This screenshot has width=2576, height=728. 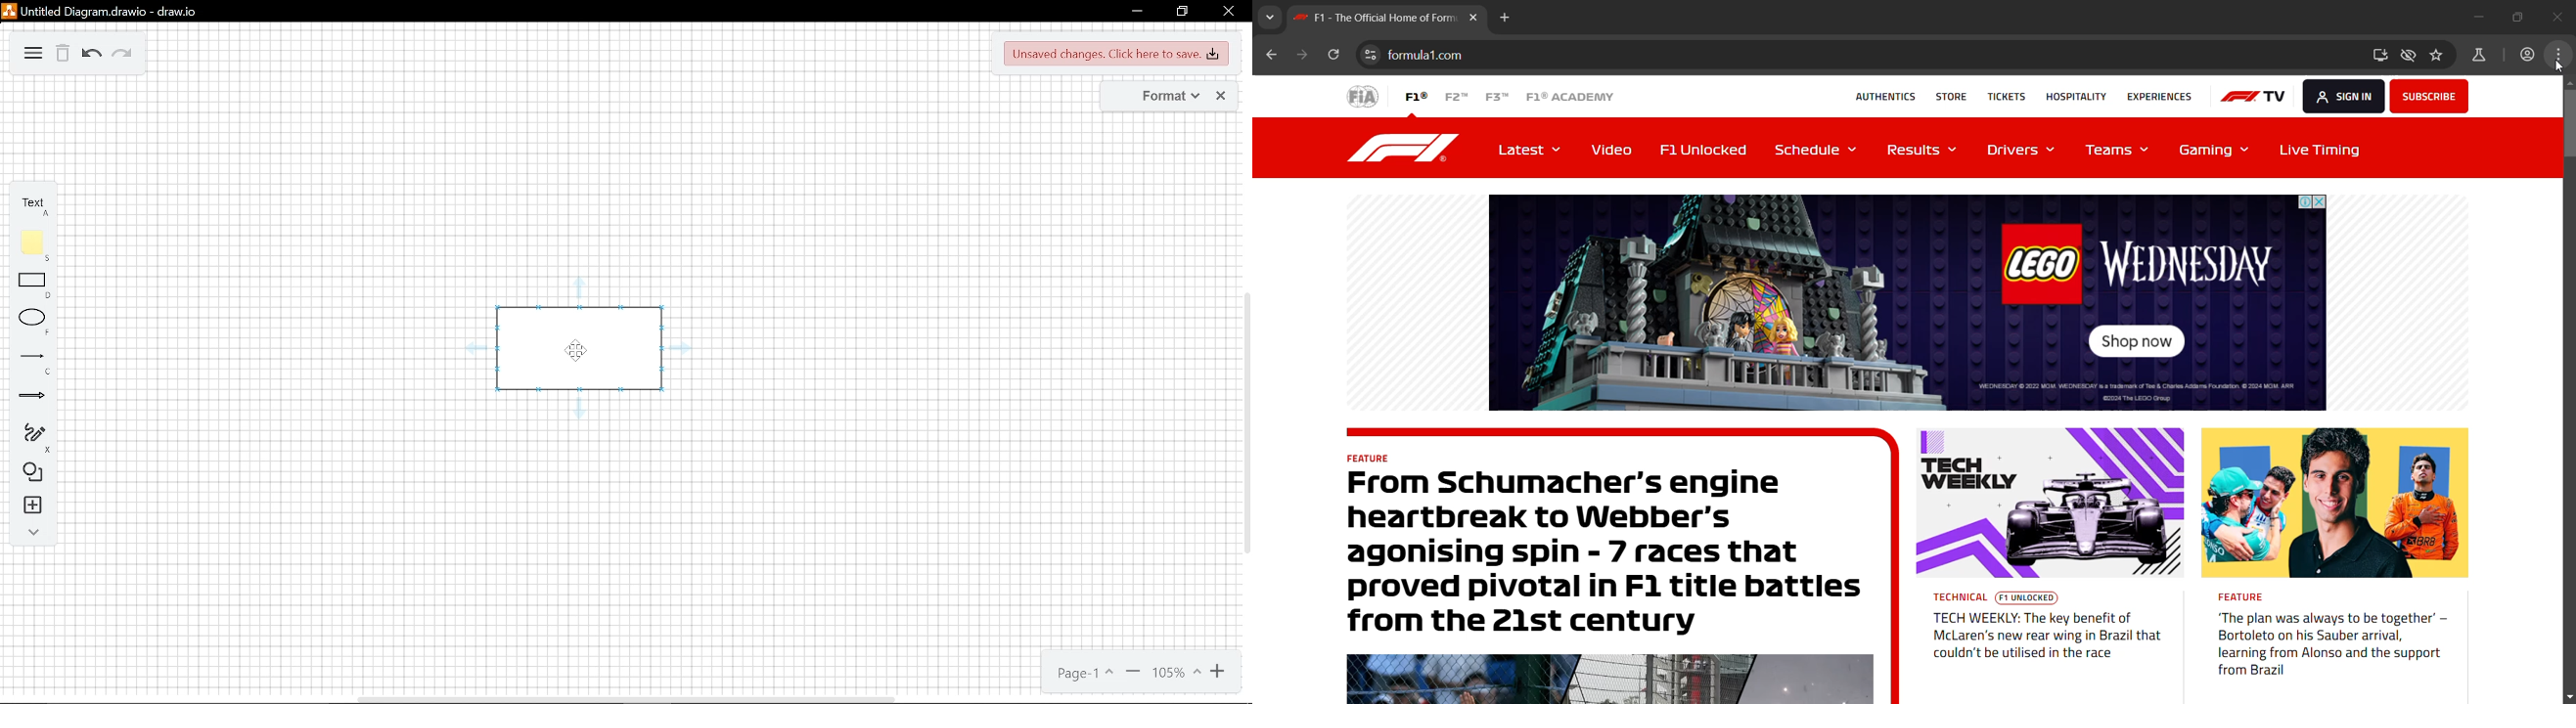 What do you see at coordinates (1228, 12) in the screenshot?
I see `close` at bounding box center [1228, 12].